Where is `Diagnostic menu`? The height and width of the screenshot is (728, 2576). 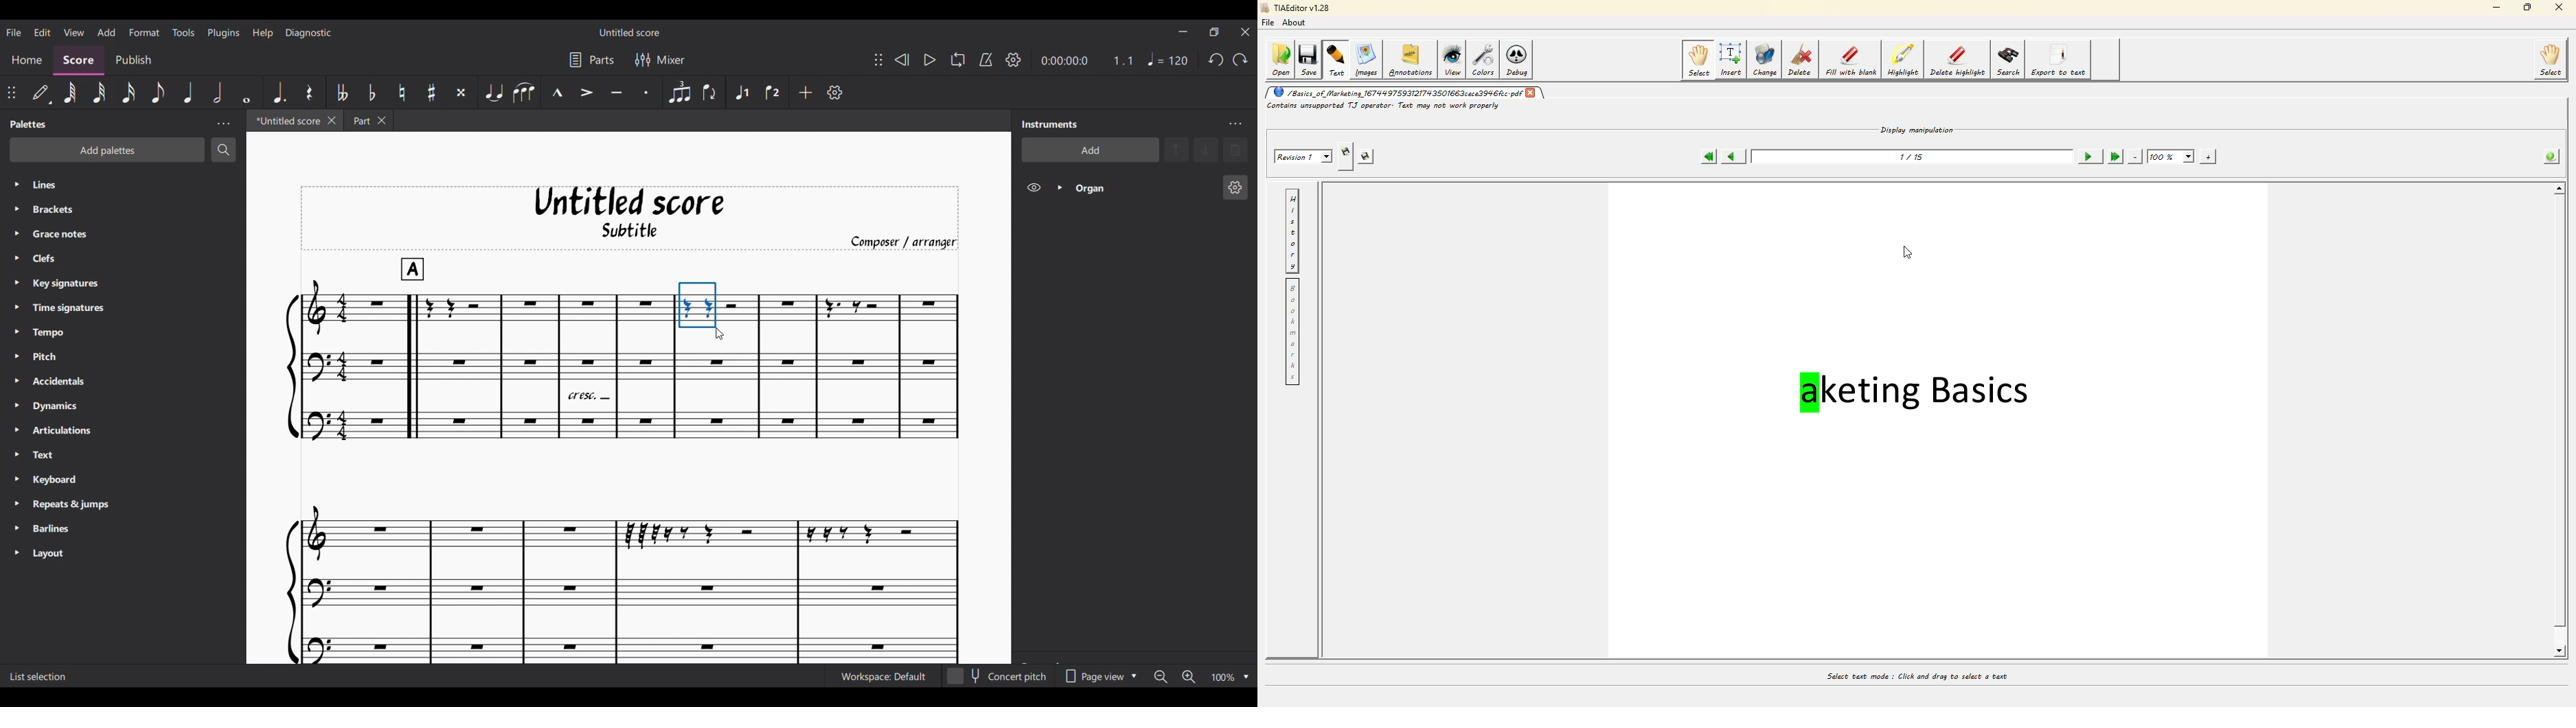 Diagnostic menu is located at coordinates (309, 32).